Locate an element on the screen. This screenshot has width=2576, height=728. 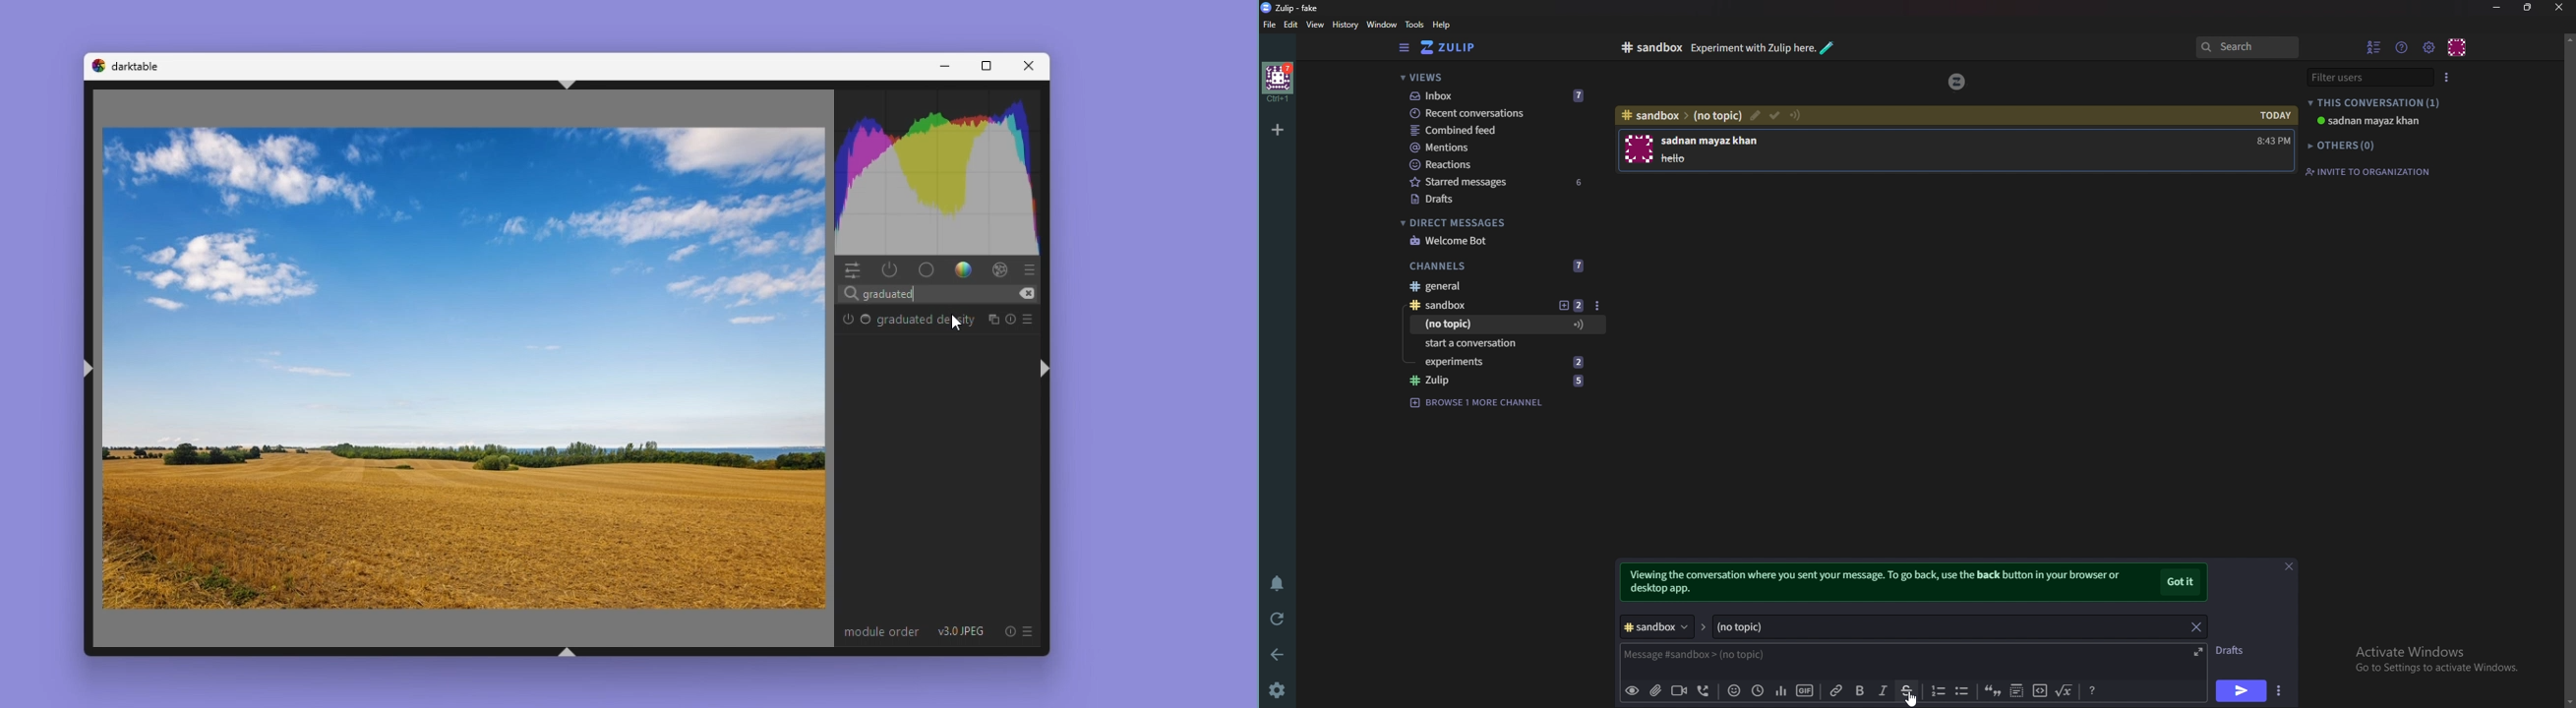
preset is located at coordinates (1007, 631).